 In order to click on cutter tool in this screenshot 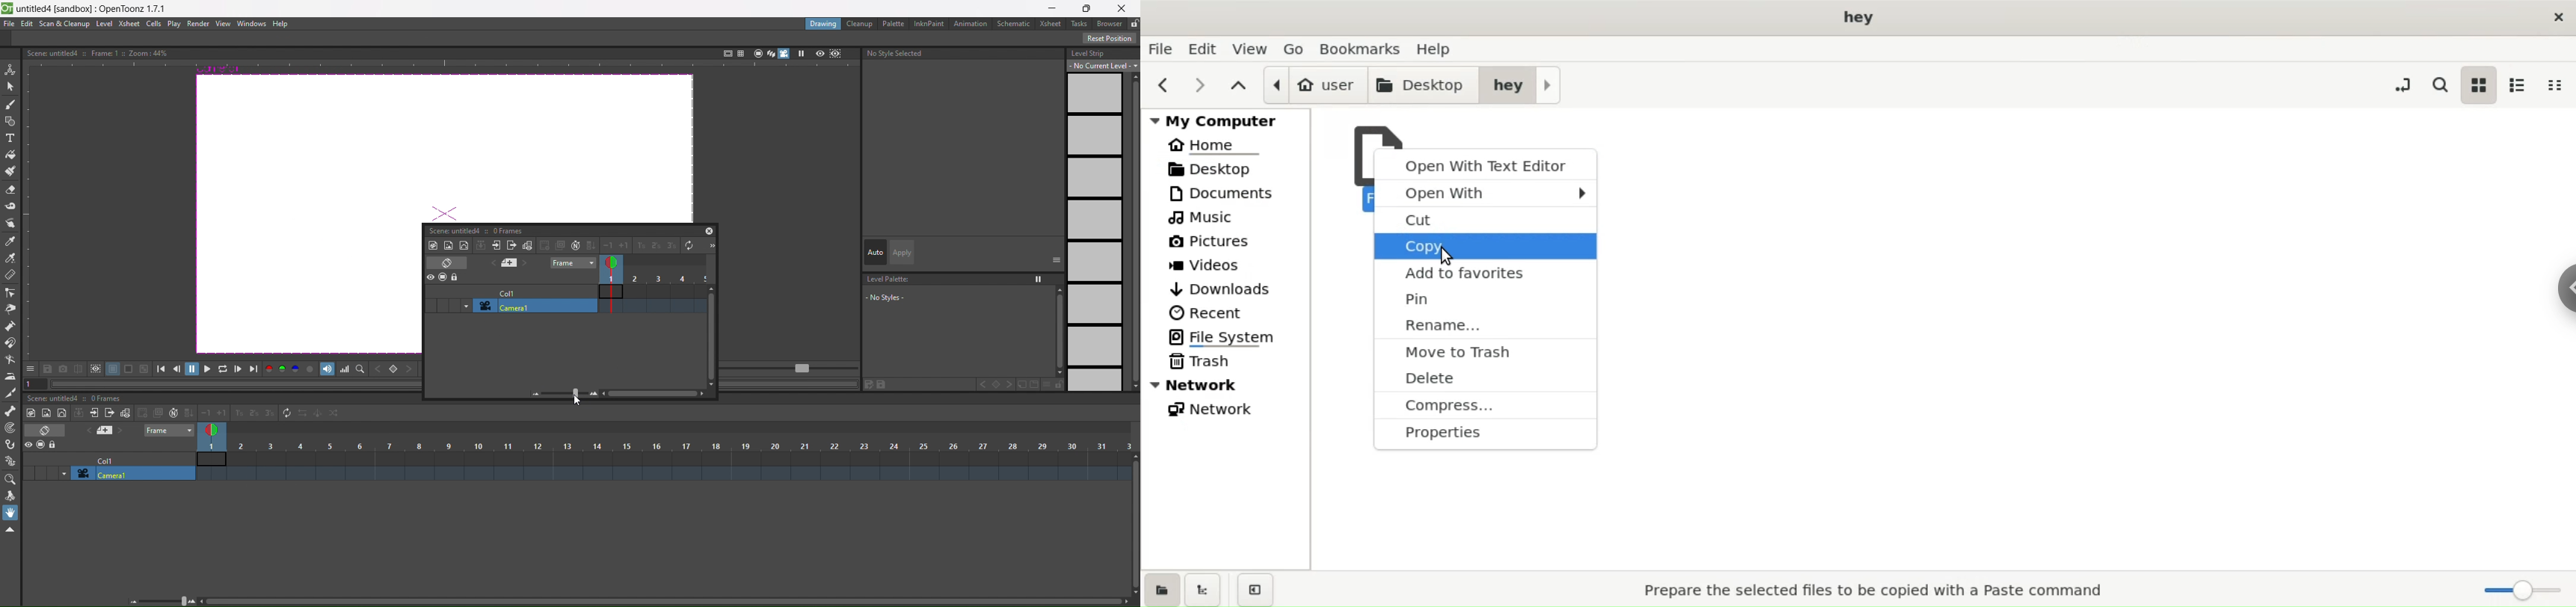, I will do `click(10, 393)`.